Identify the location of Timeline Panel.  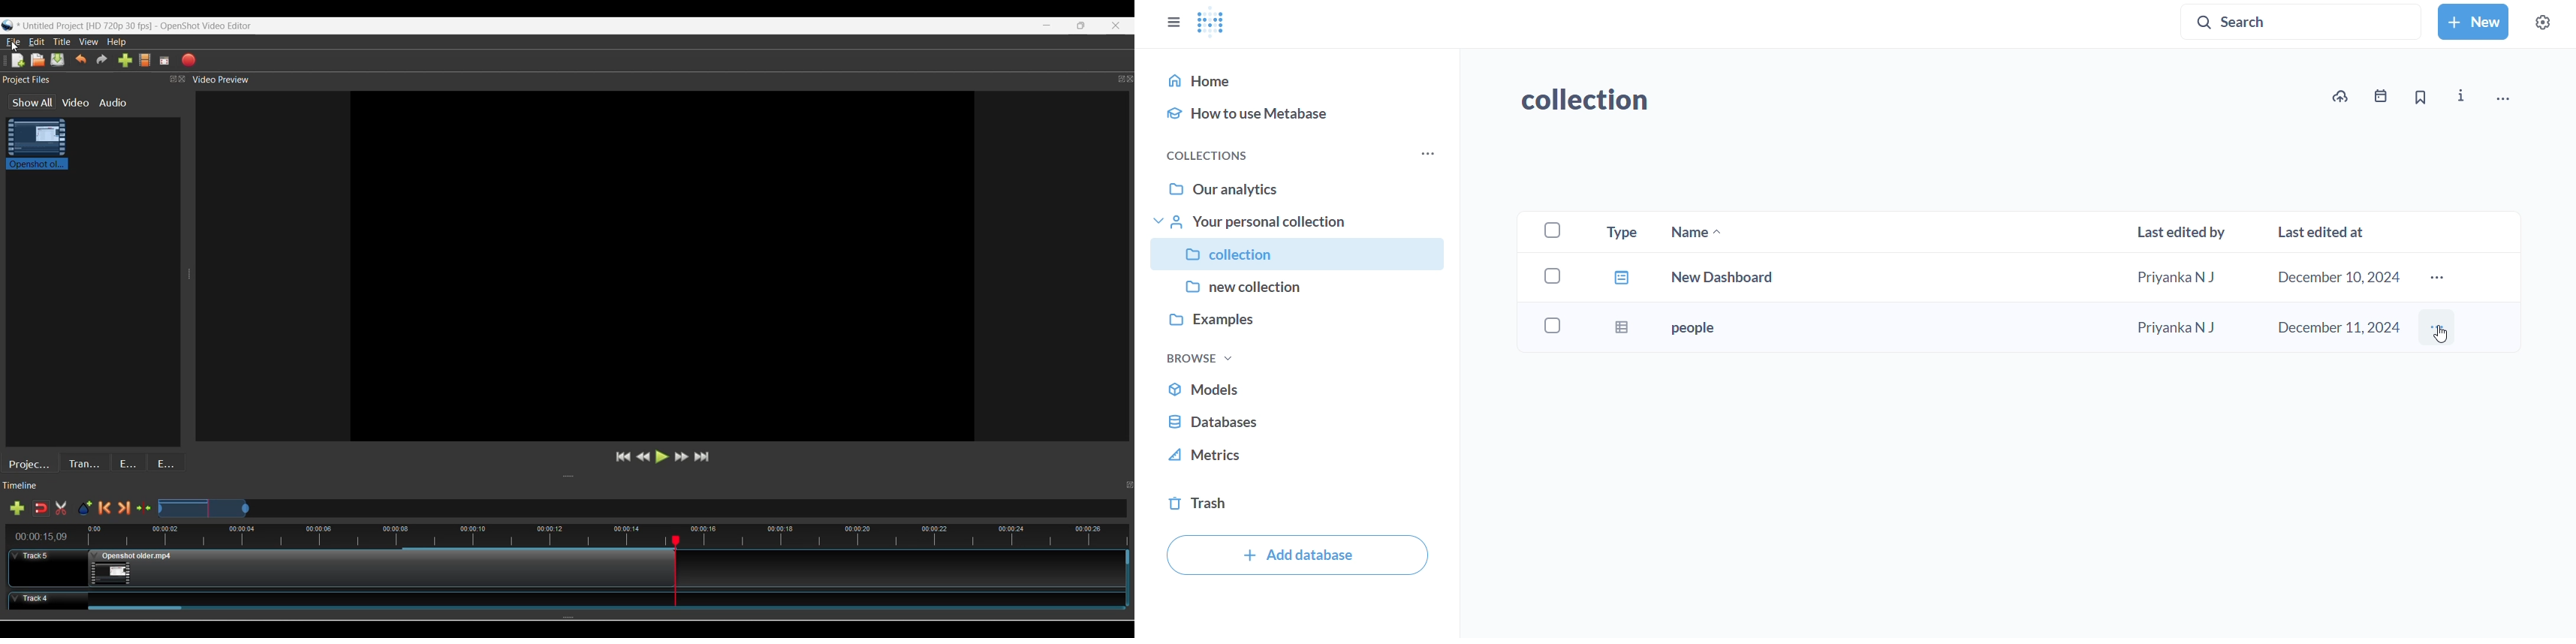
(557, 489).